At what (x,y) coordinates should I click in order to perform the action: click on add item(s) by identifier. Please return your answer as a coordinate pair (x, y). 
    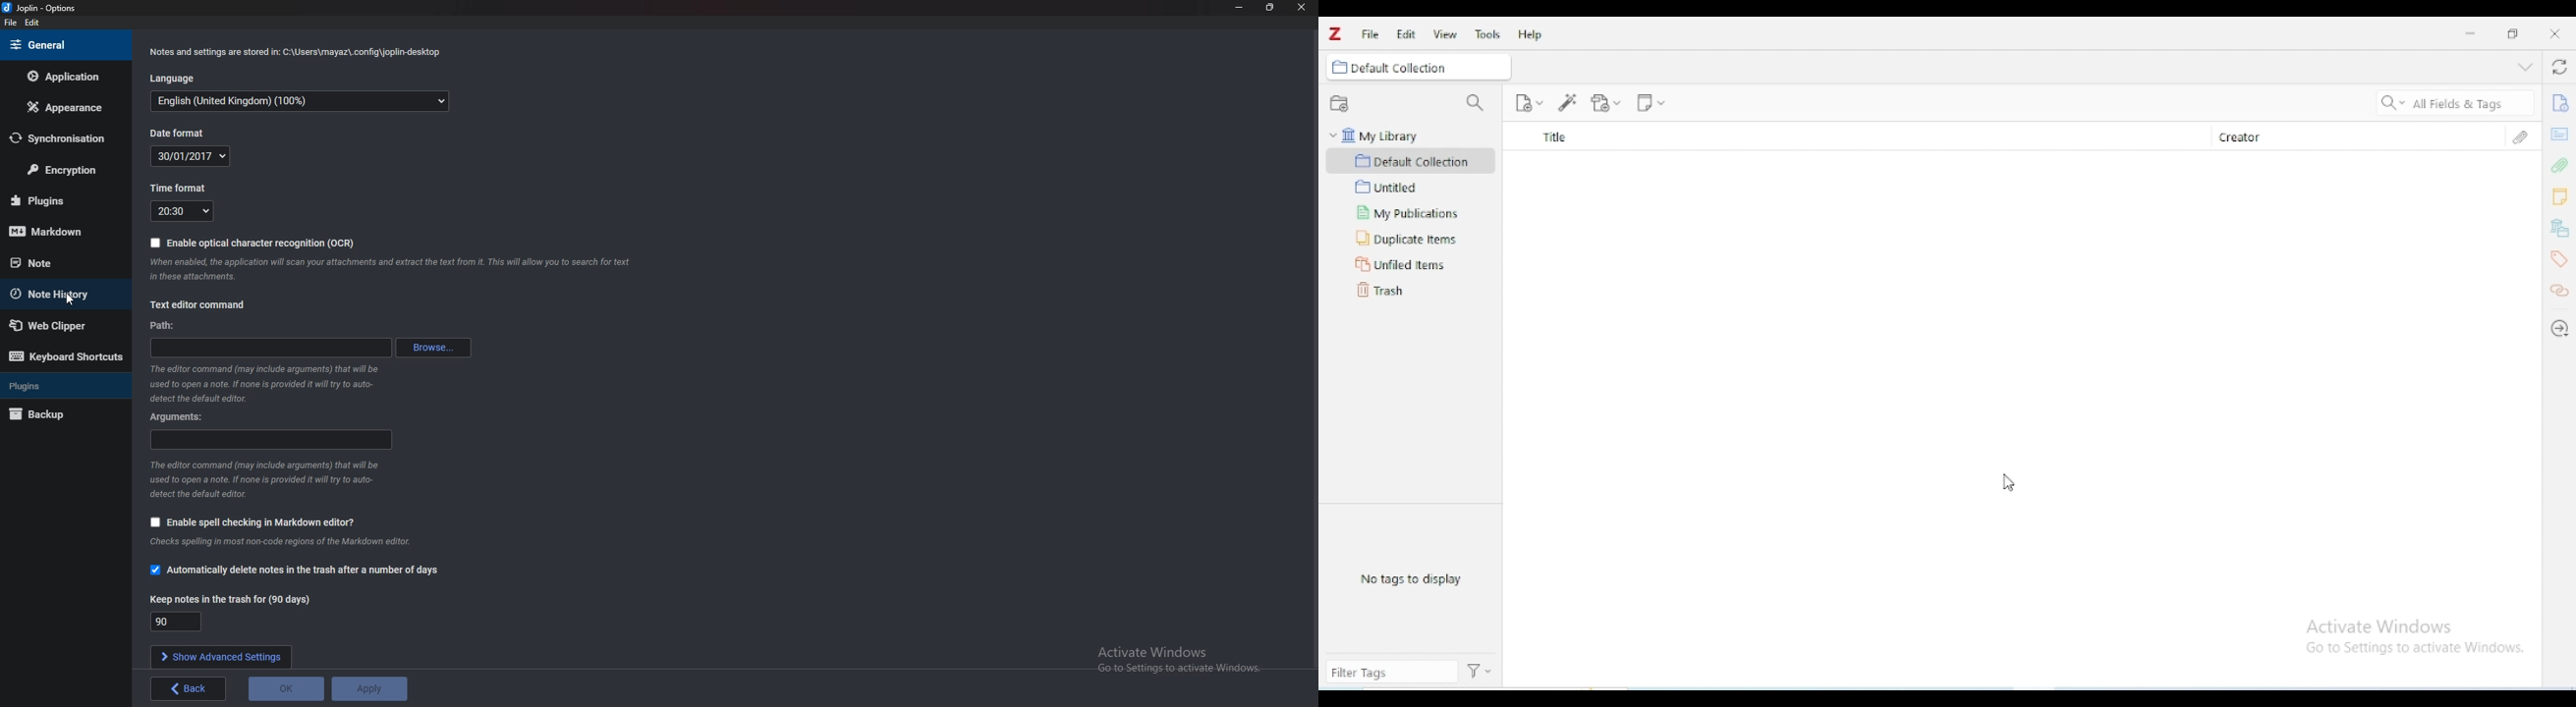
    Looking at the image, I should click on (1568, 102).